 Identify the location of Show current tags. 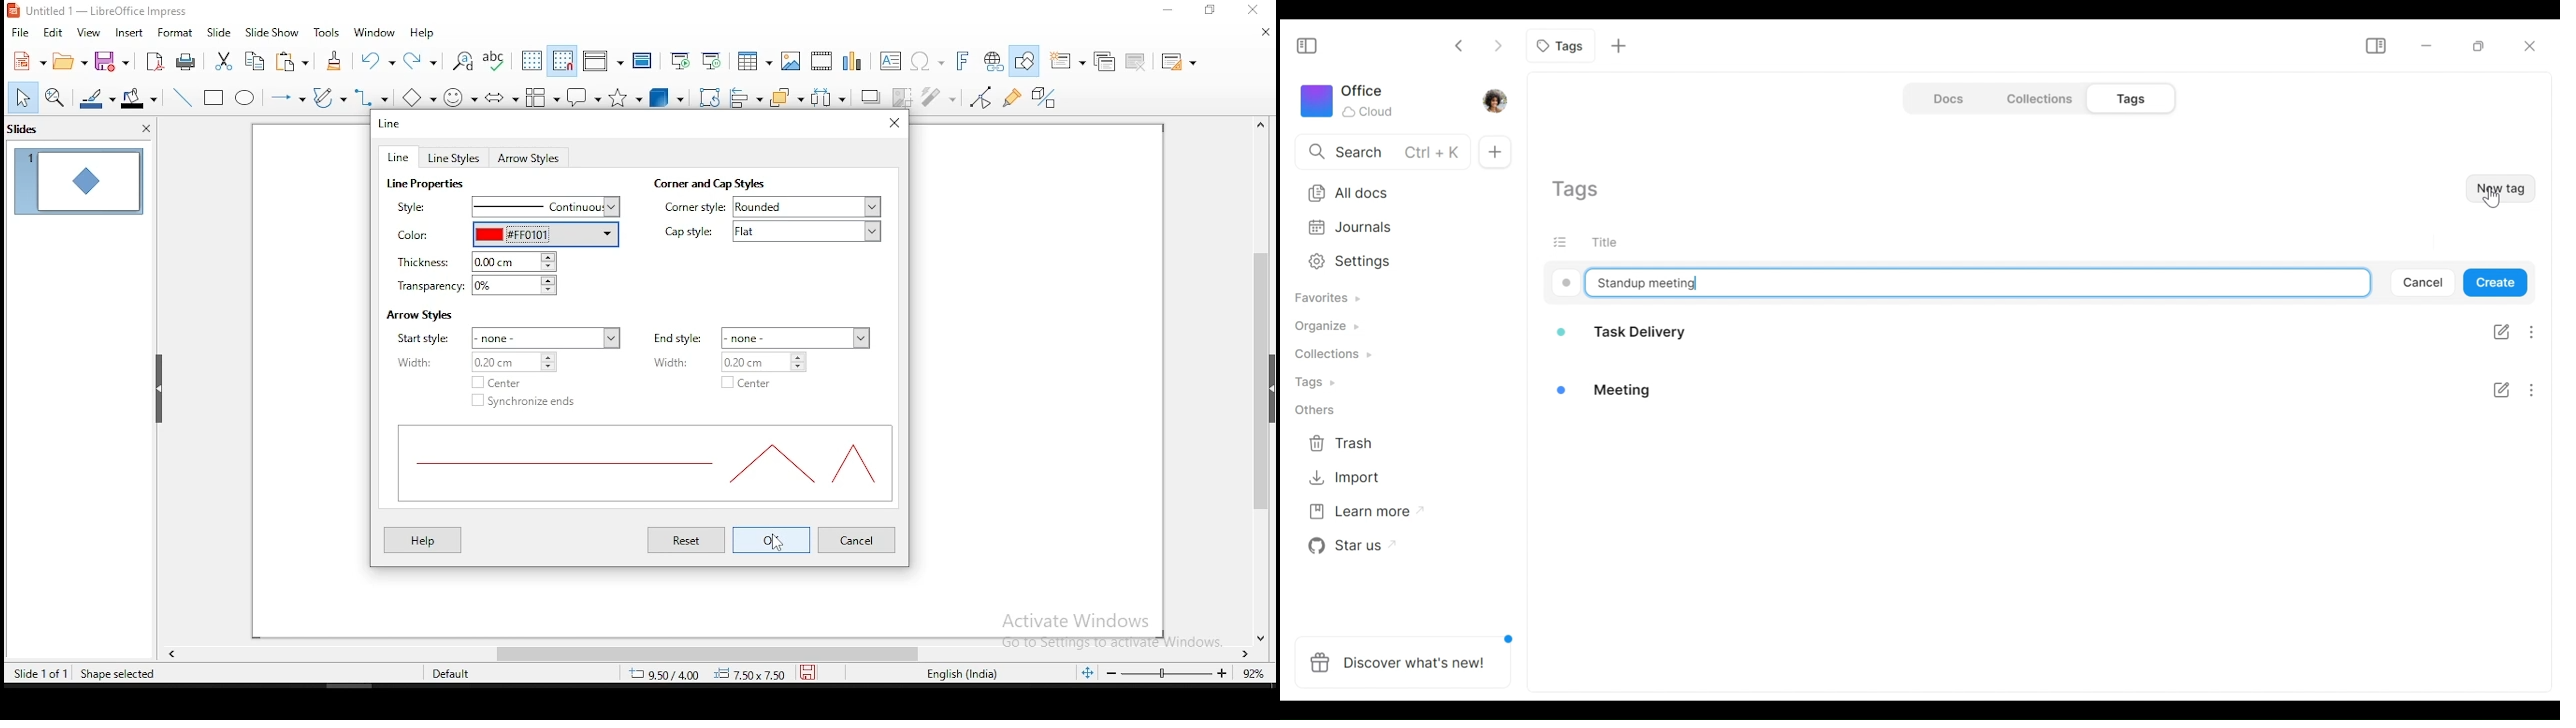
(1579, 191).